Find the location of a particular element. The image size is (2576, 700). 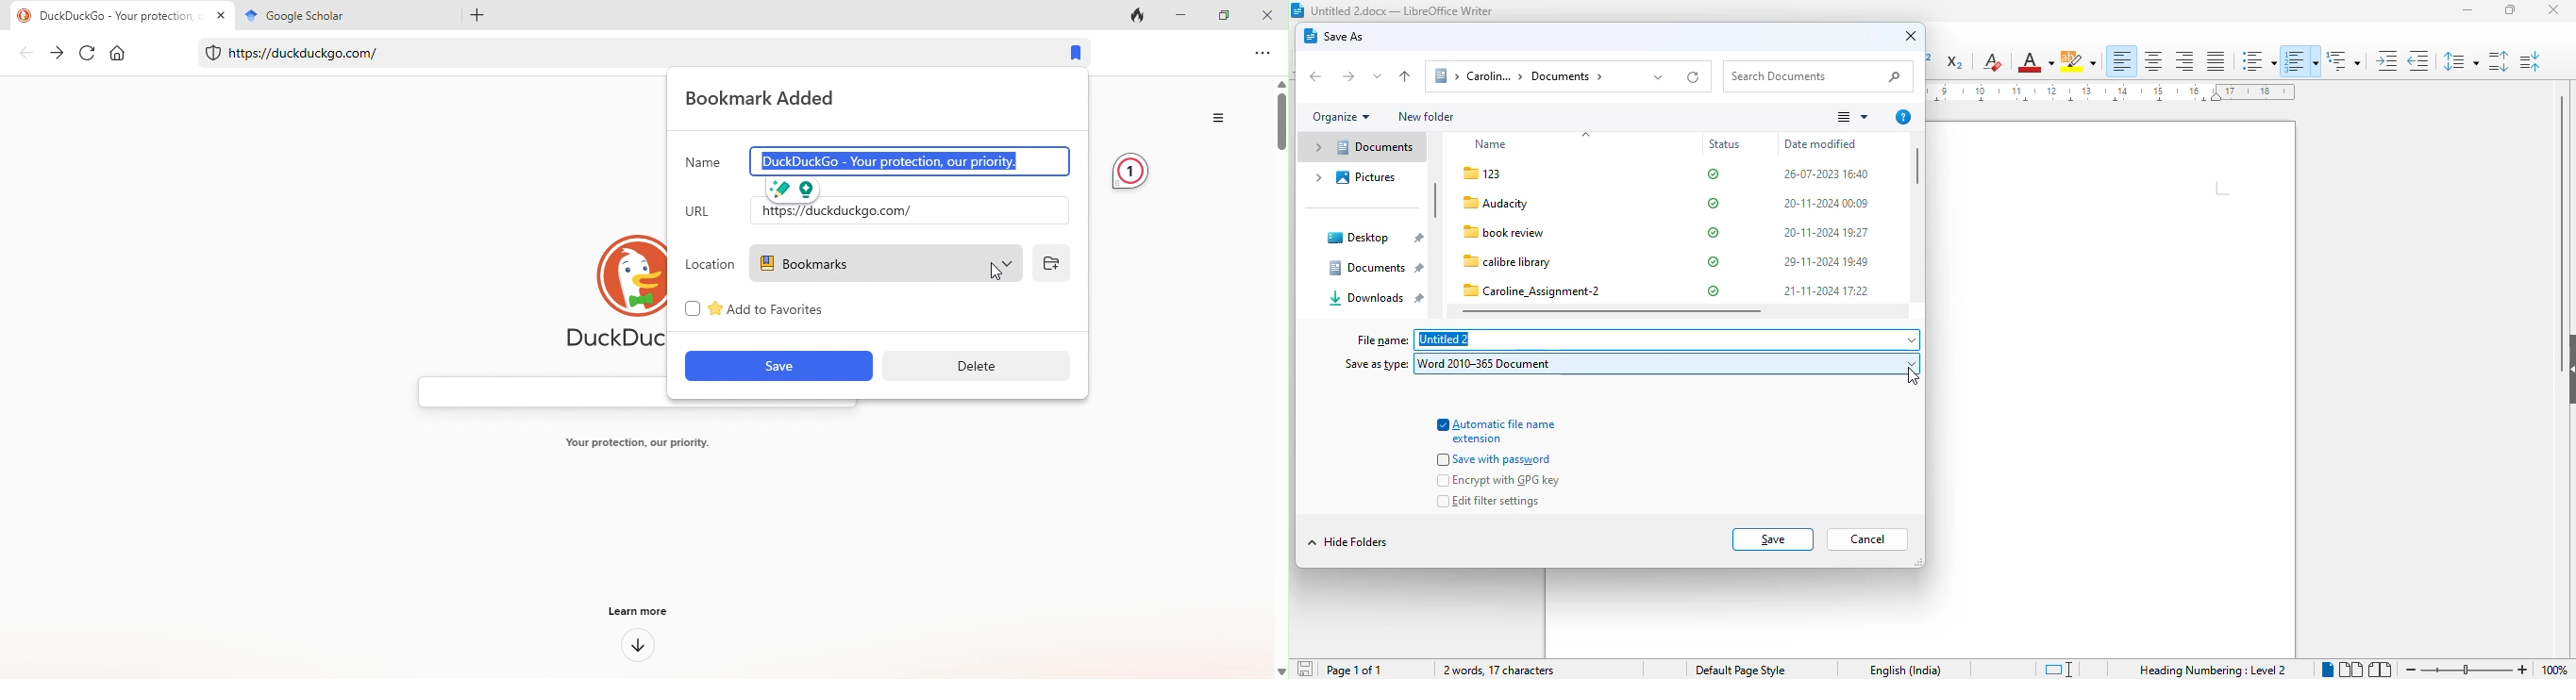

automatic file name extension is located at coordinates (1497, 430).